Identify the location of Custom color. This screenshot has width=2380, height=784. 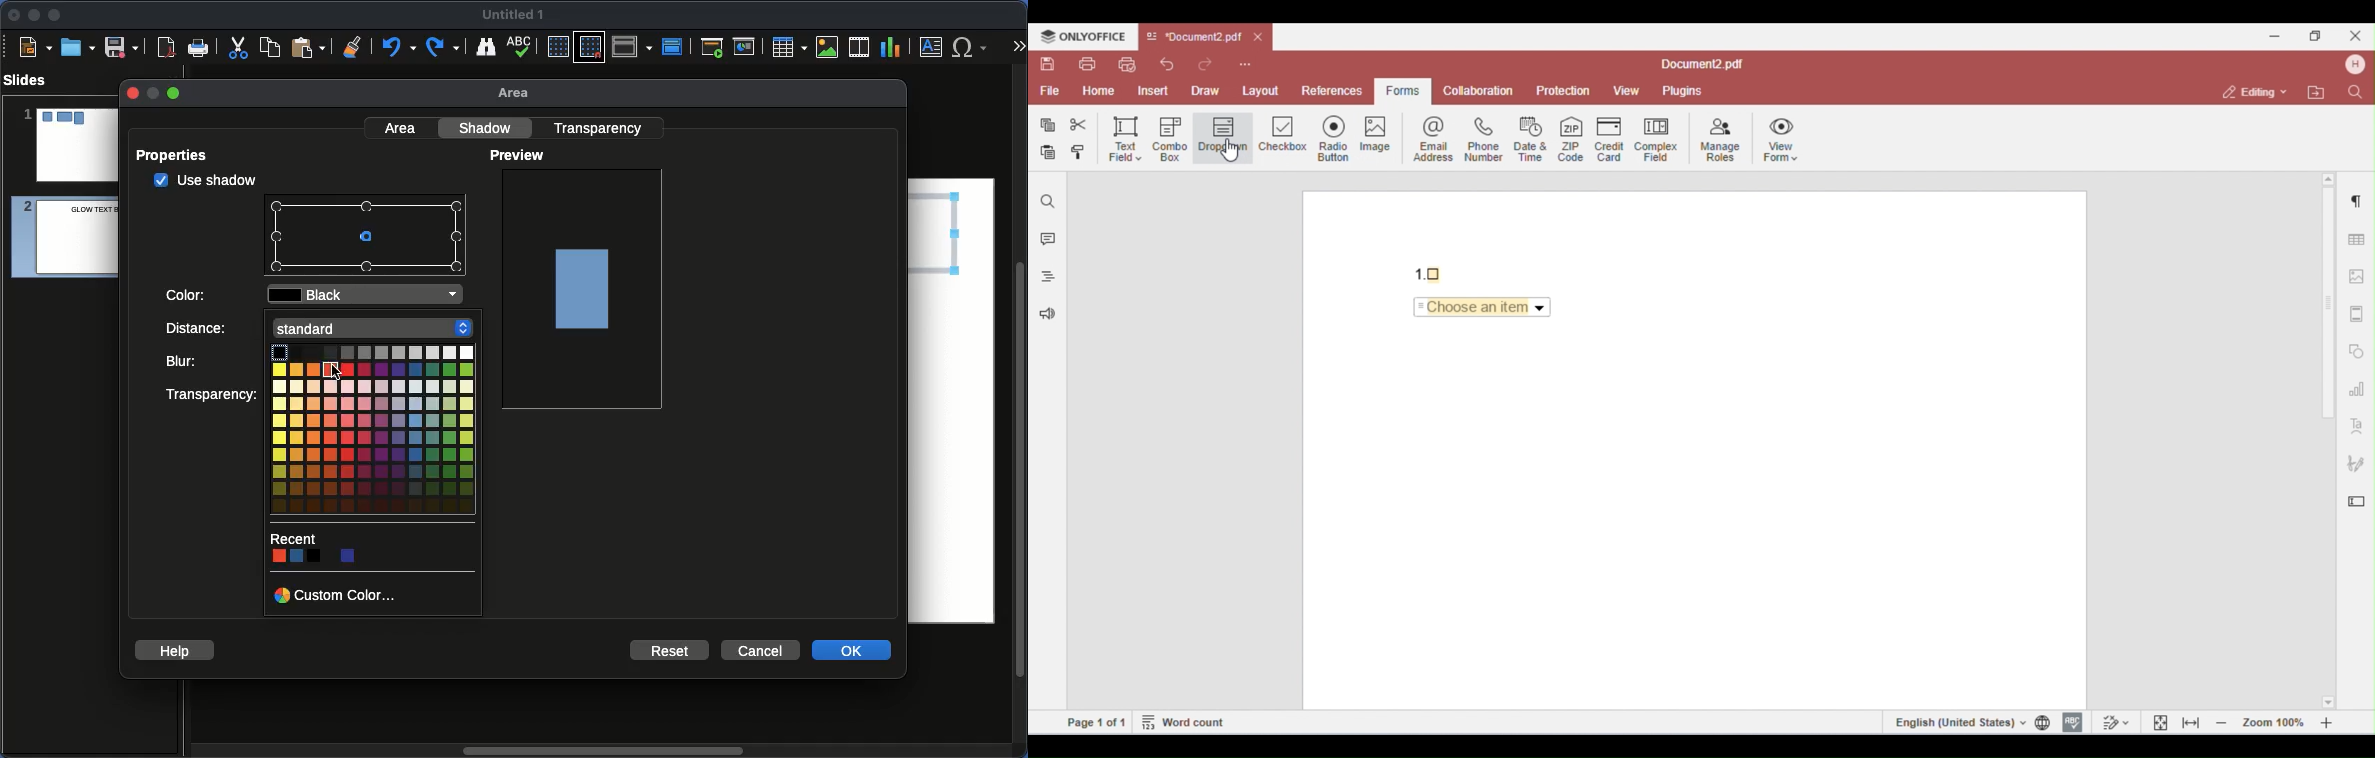
(338, 594).